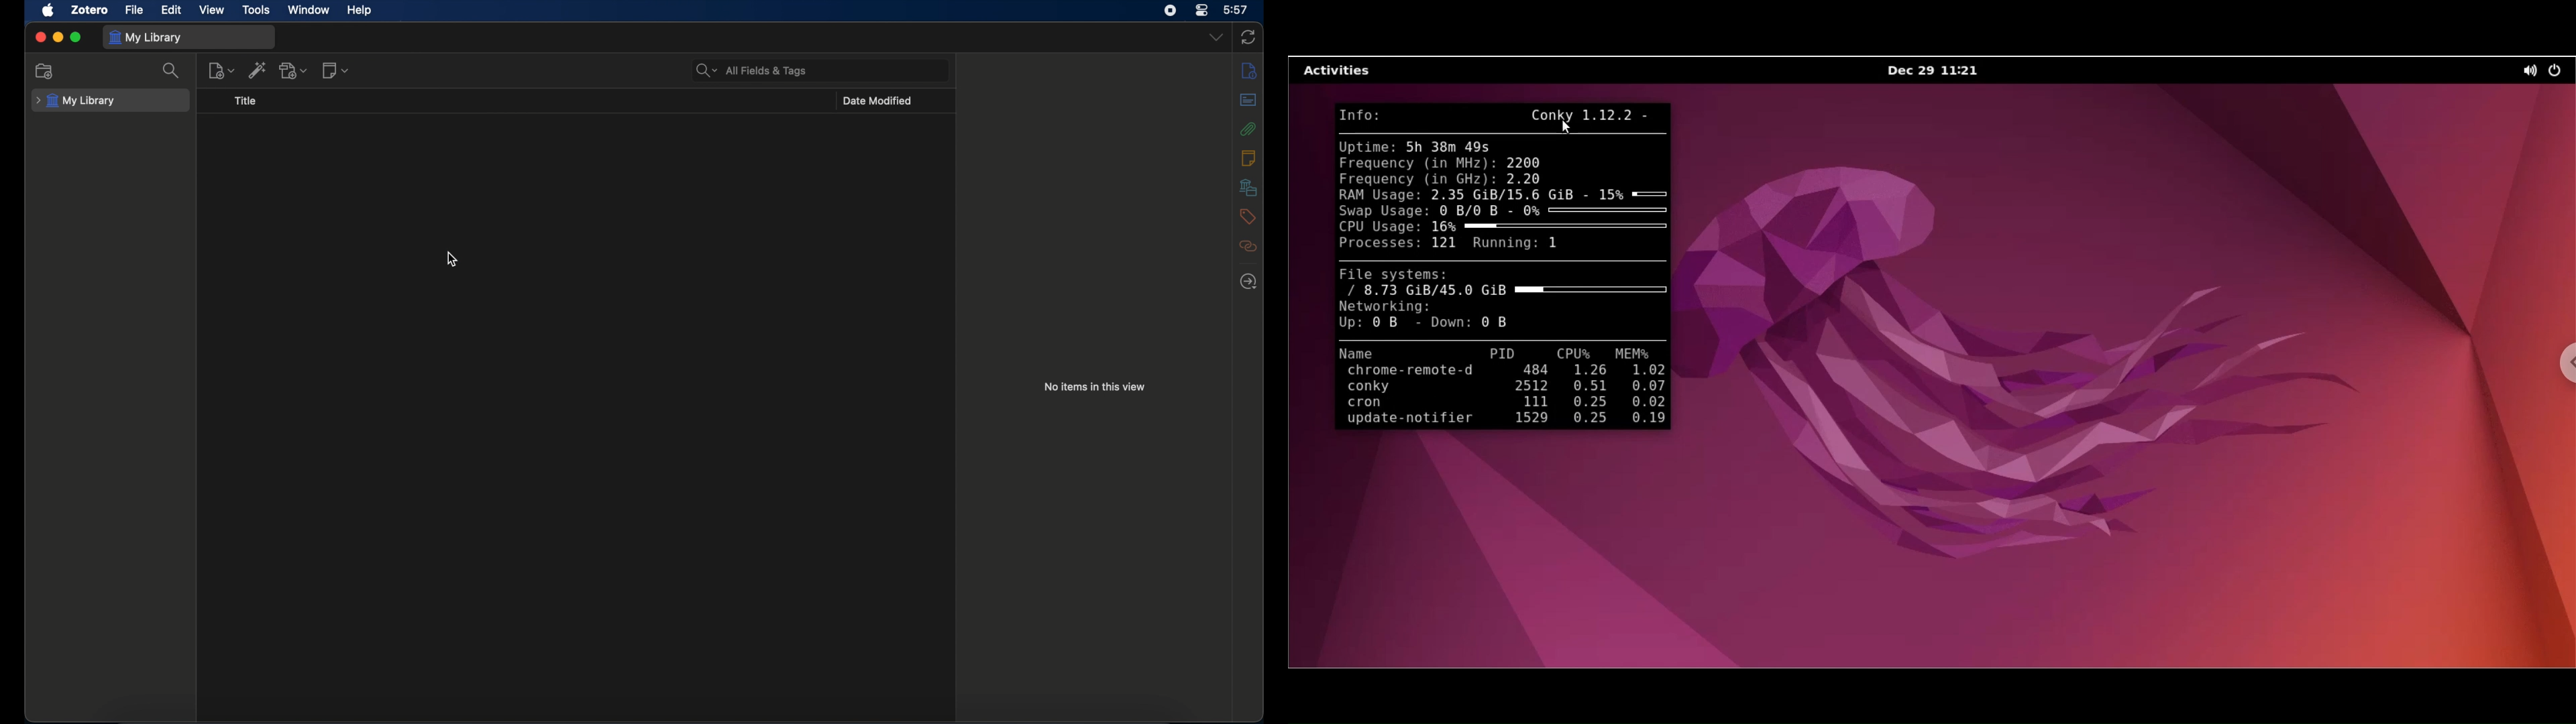 Image resolution: width=2576 pixels, height=728 pixels. What do you see at coordinates (58, 38) in the screenshot?
I see `minimize` at bounding box center [58, 38].